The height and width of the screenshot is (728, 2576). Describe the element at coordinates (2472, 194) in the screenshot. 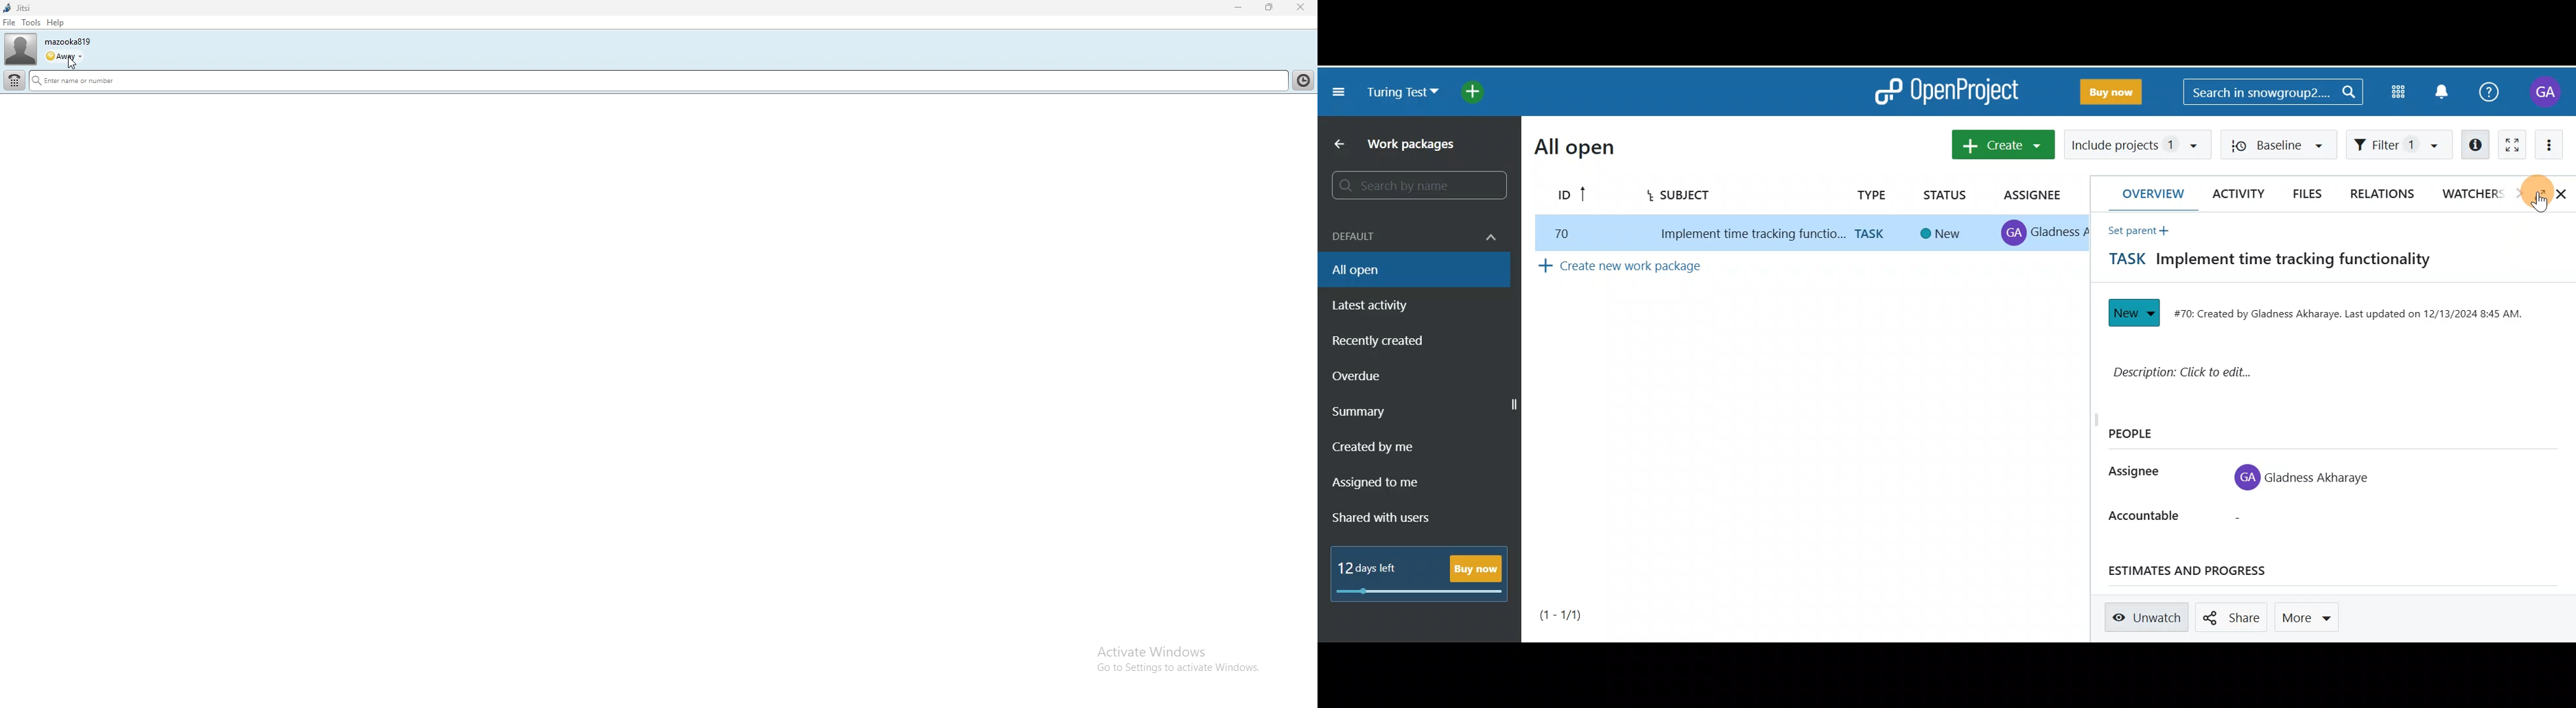

I see `Watchers` at that location.